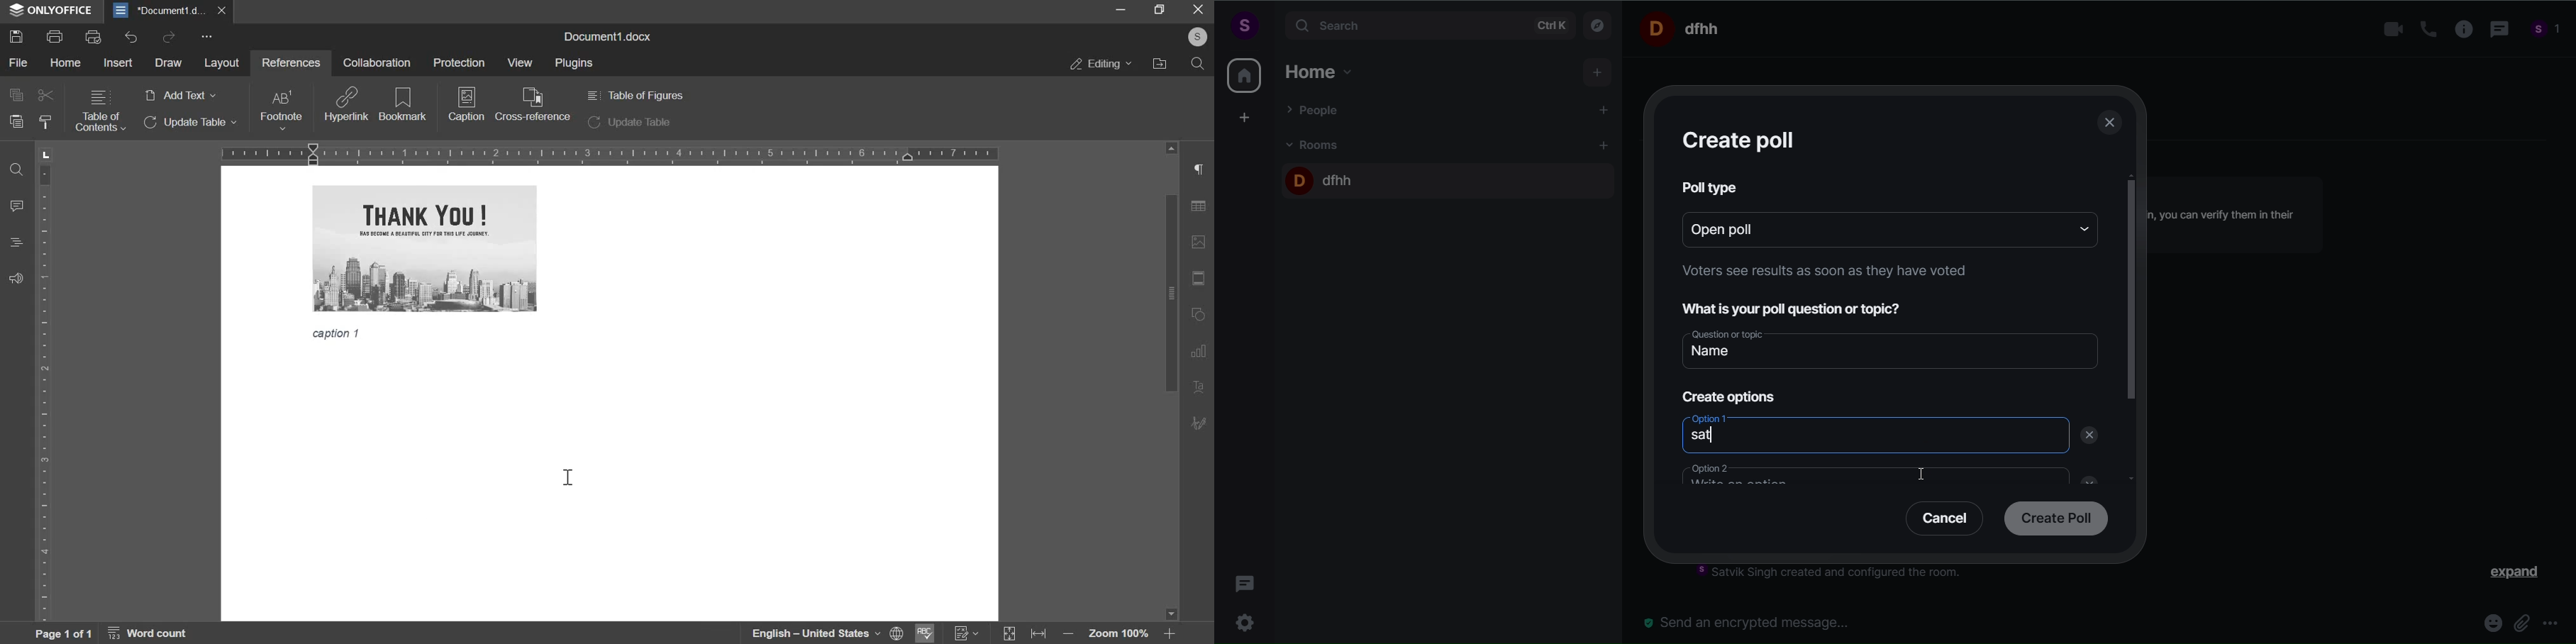 The height and width of the screenshot is (644, 2576). I want to click on attachment, so click(2521, 622).